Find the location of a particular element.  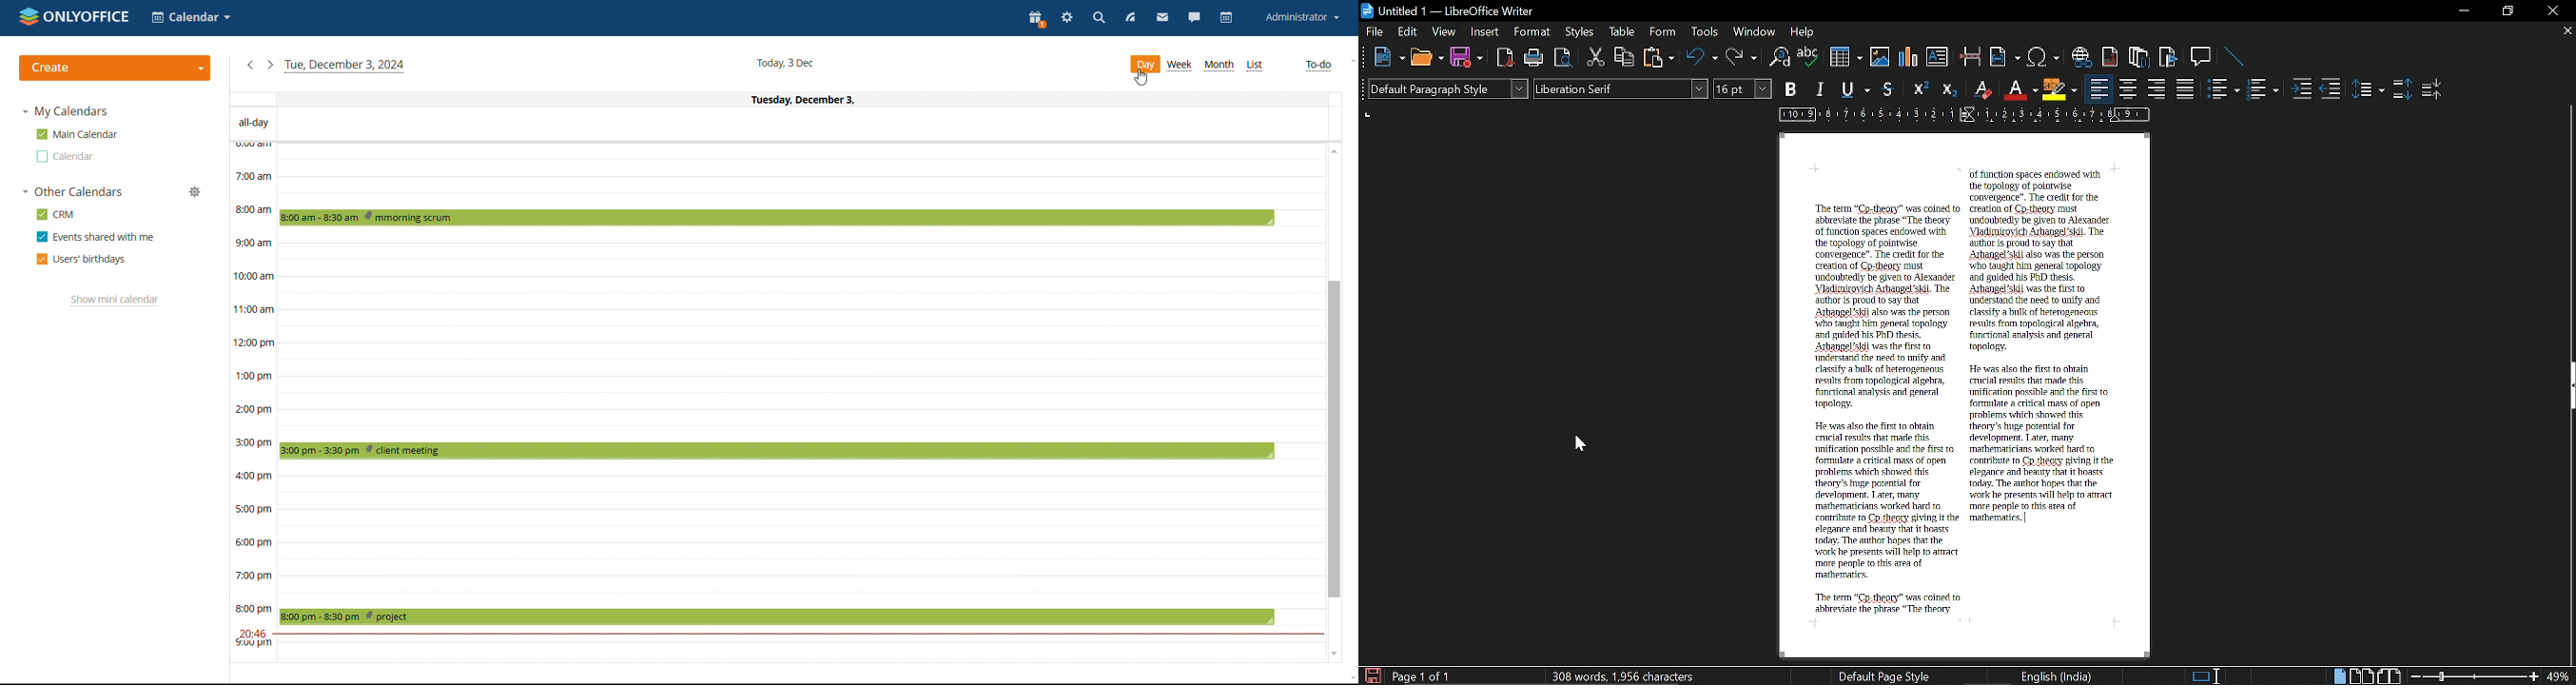

chat is located at coordinates (1194, 17).